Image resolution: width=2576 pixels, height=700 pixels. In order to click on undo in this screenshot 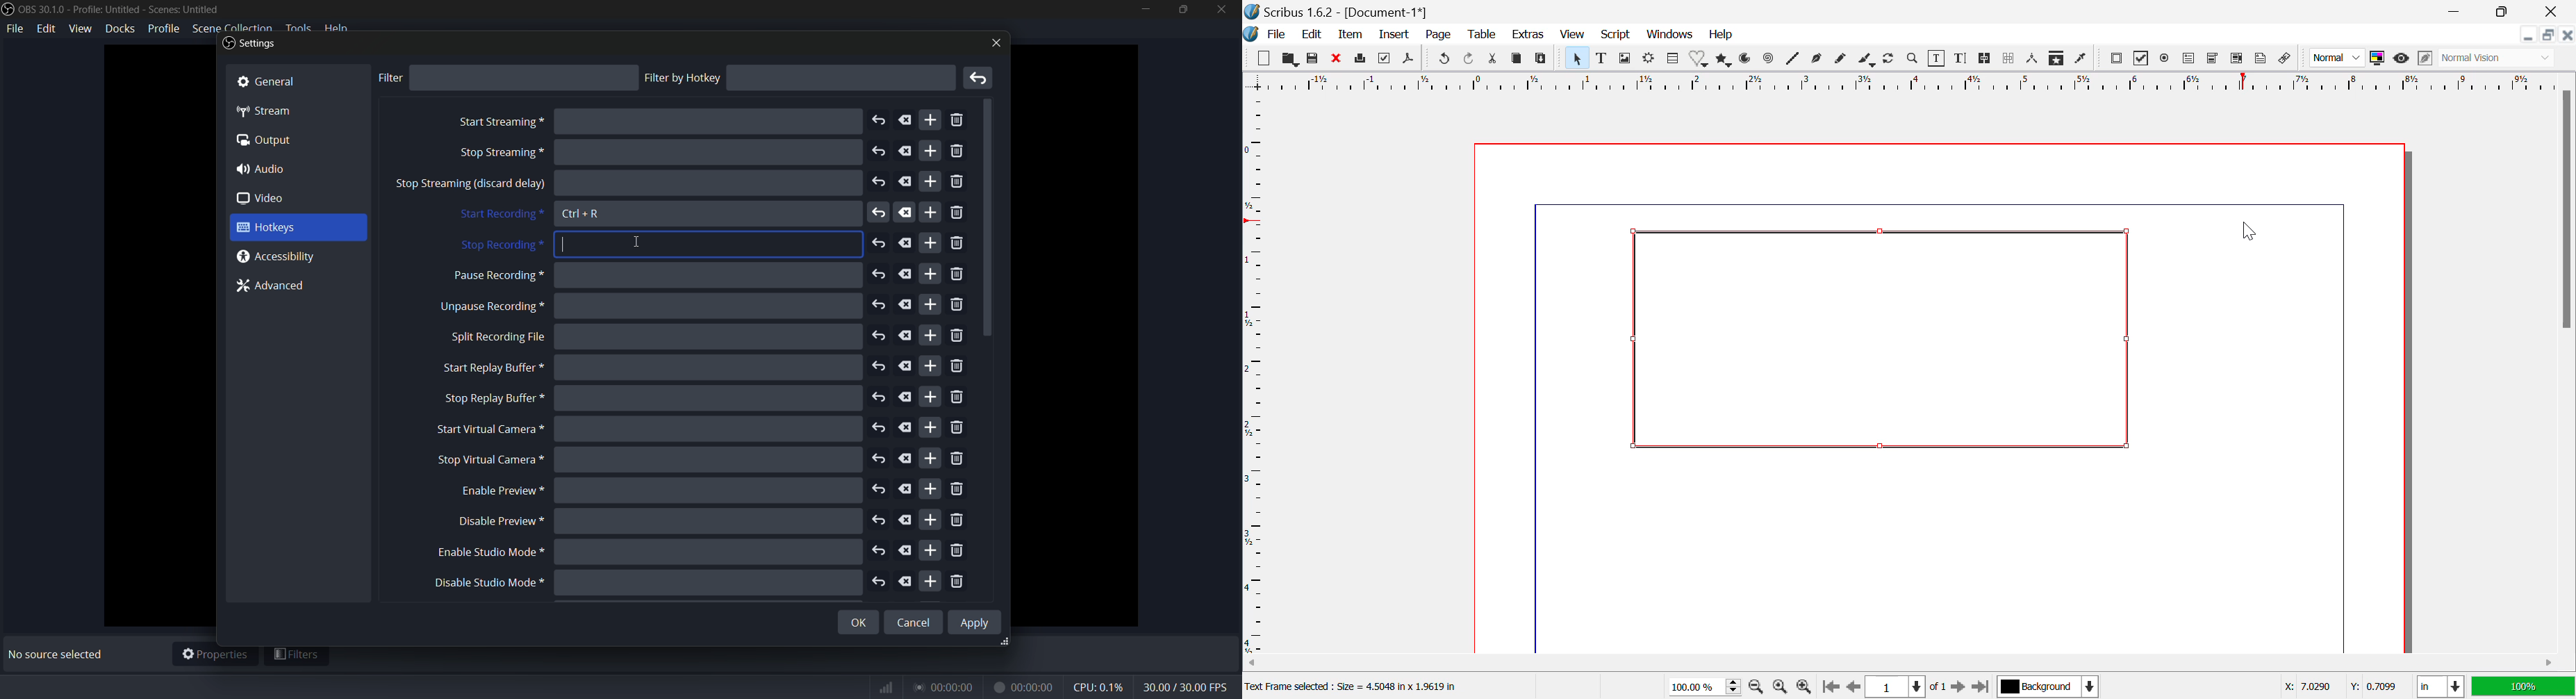, I will do `click(882, 582)`.